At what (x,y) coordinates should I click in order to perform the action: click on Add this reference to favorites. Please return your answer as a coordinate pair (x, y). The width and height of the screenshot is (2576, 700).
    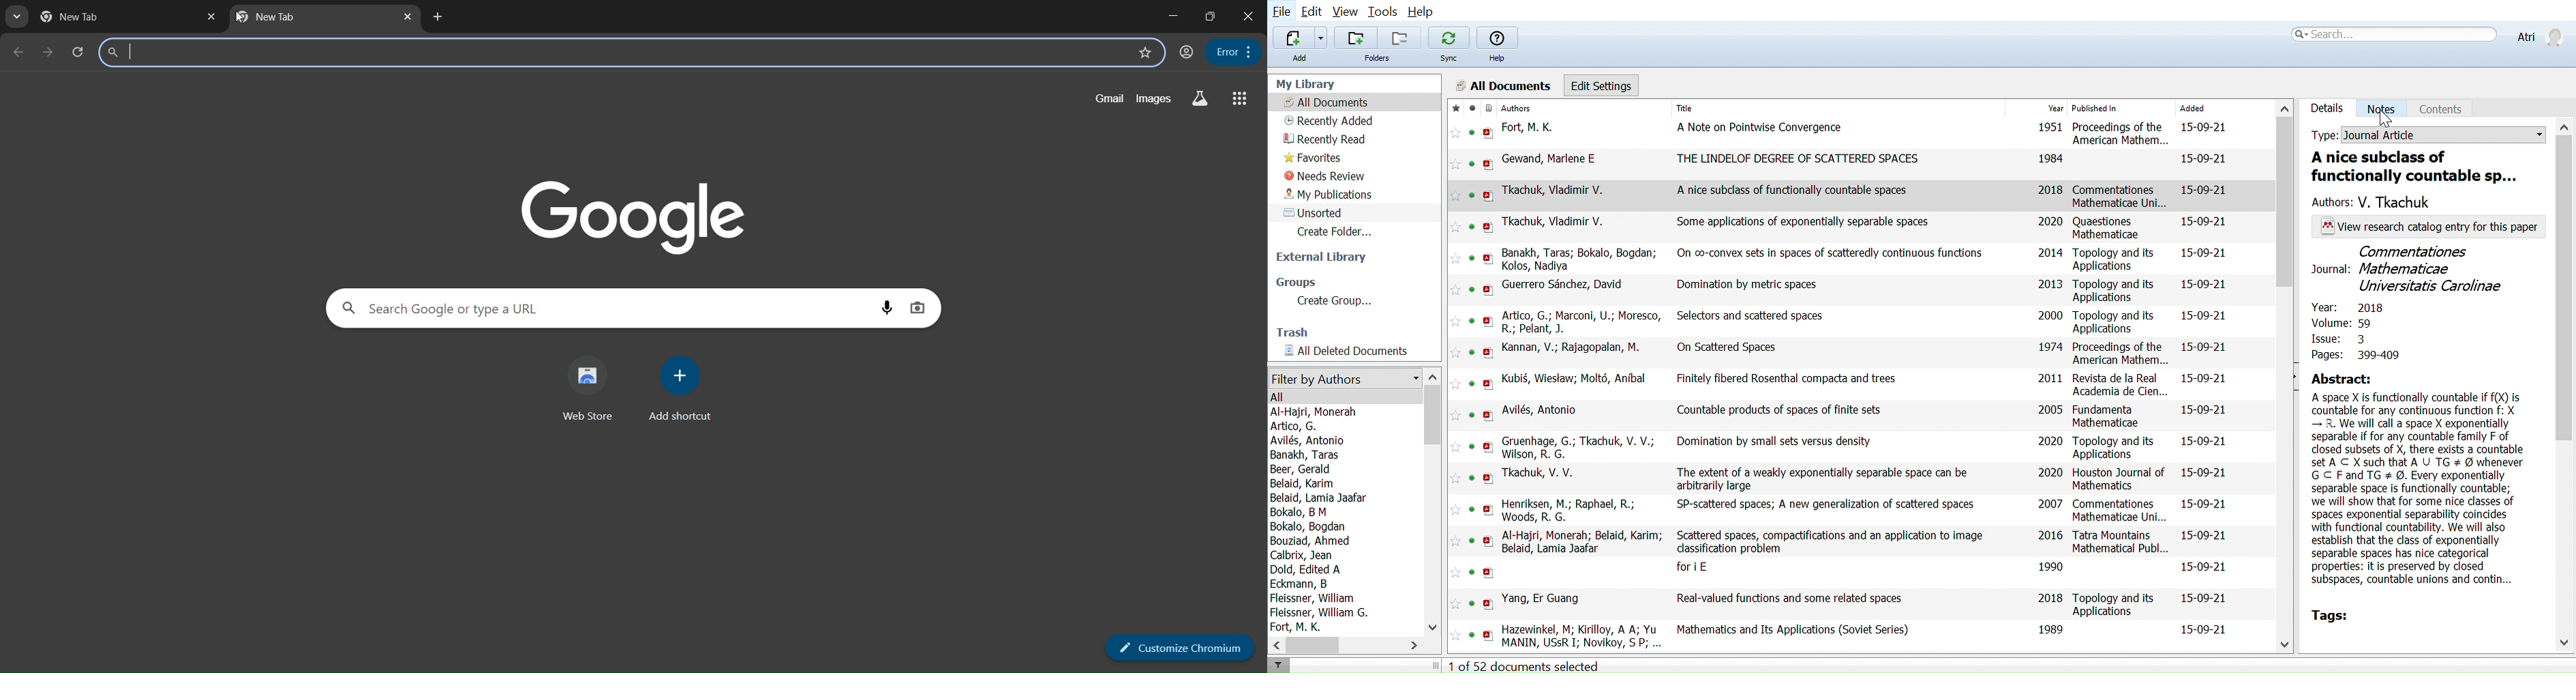
    Looking at the image, I should click on (1456, 258).